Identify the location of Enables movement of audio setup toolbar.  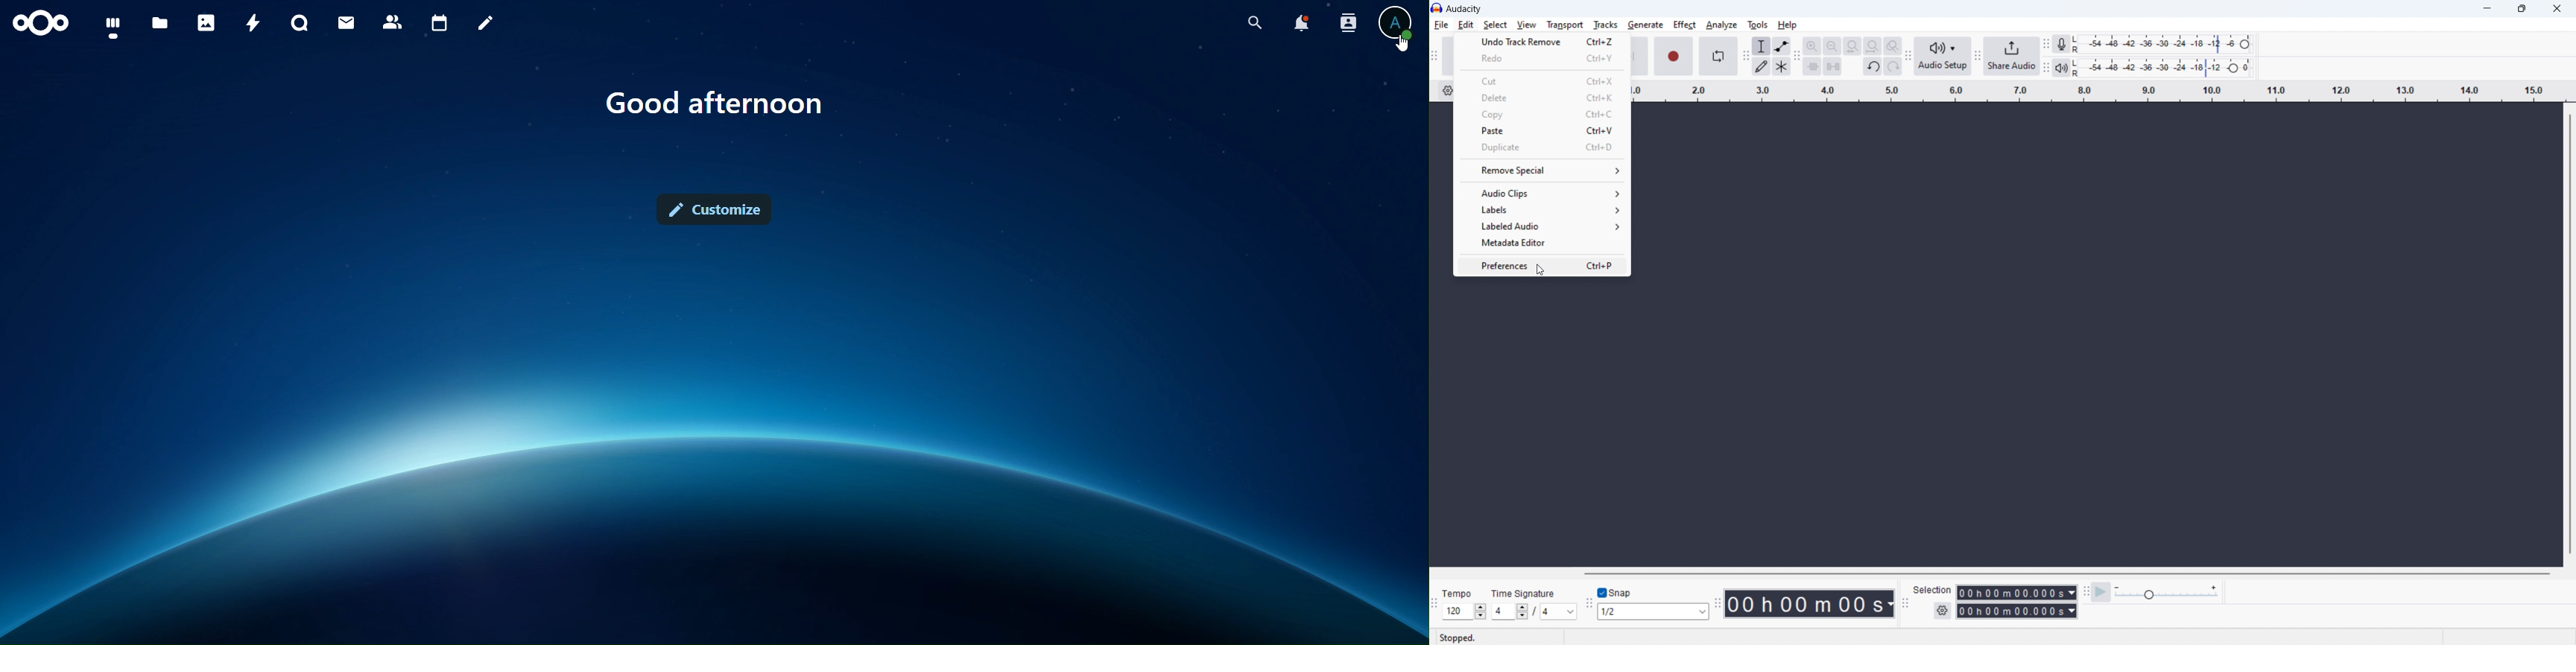
(1908, 56).